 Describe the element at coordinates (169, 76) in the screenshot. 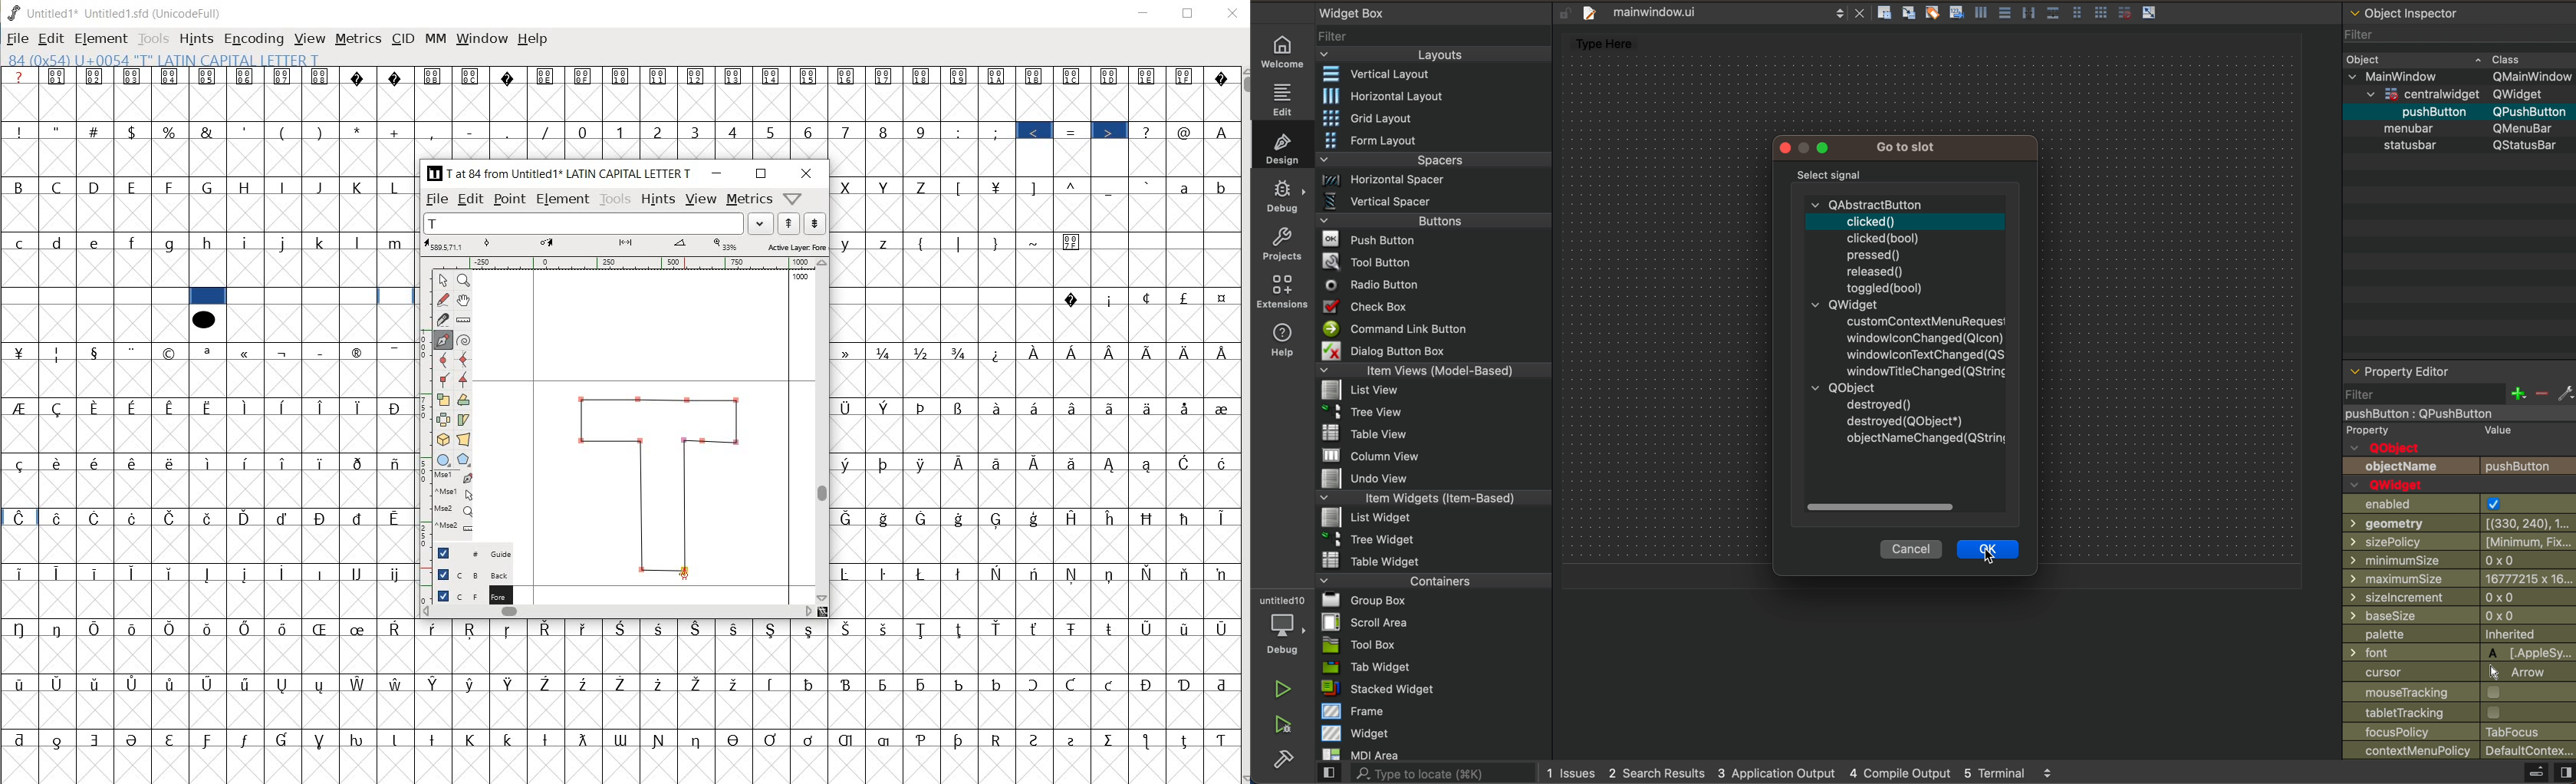

I see `Symbol` at that location.